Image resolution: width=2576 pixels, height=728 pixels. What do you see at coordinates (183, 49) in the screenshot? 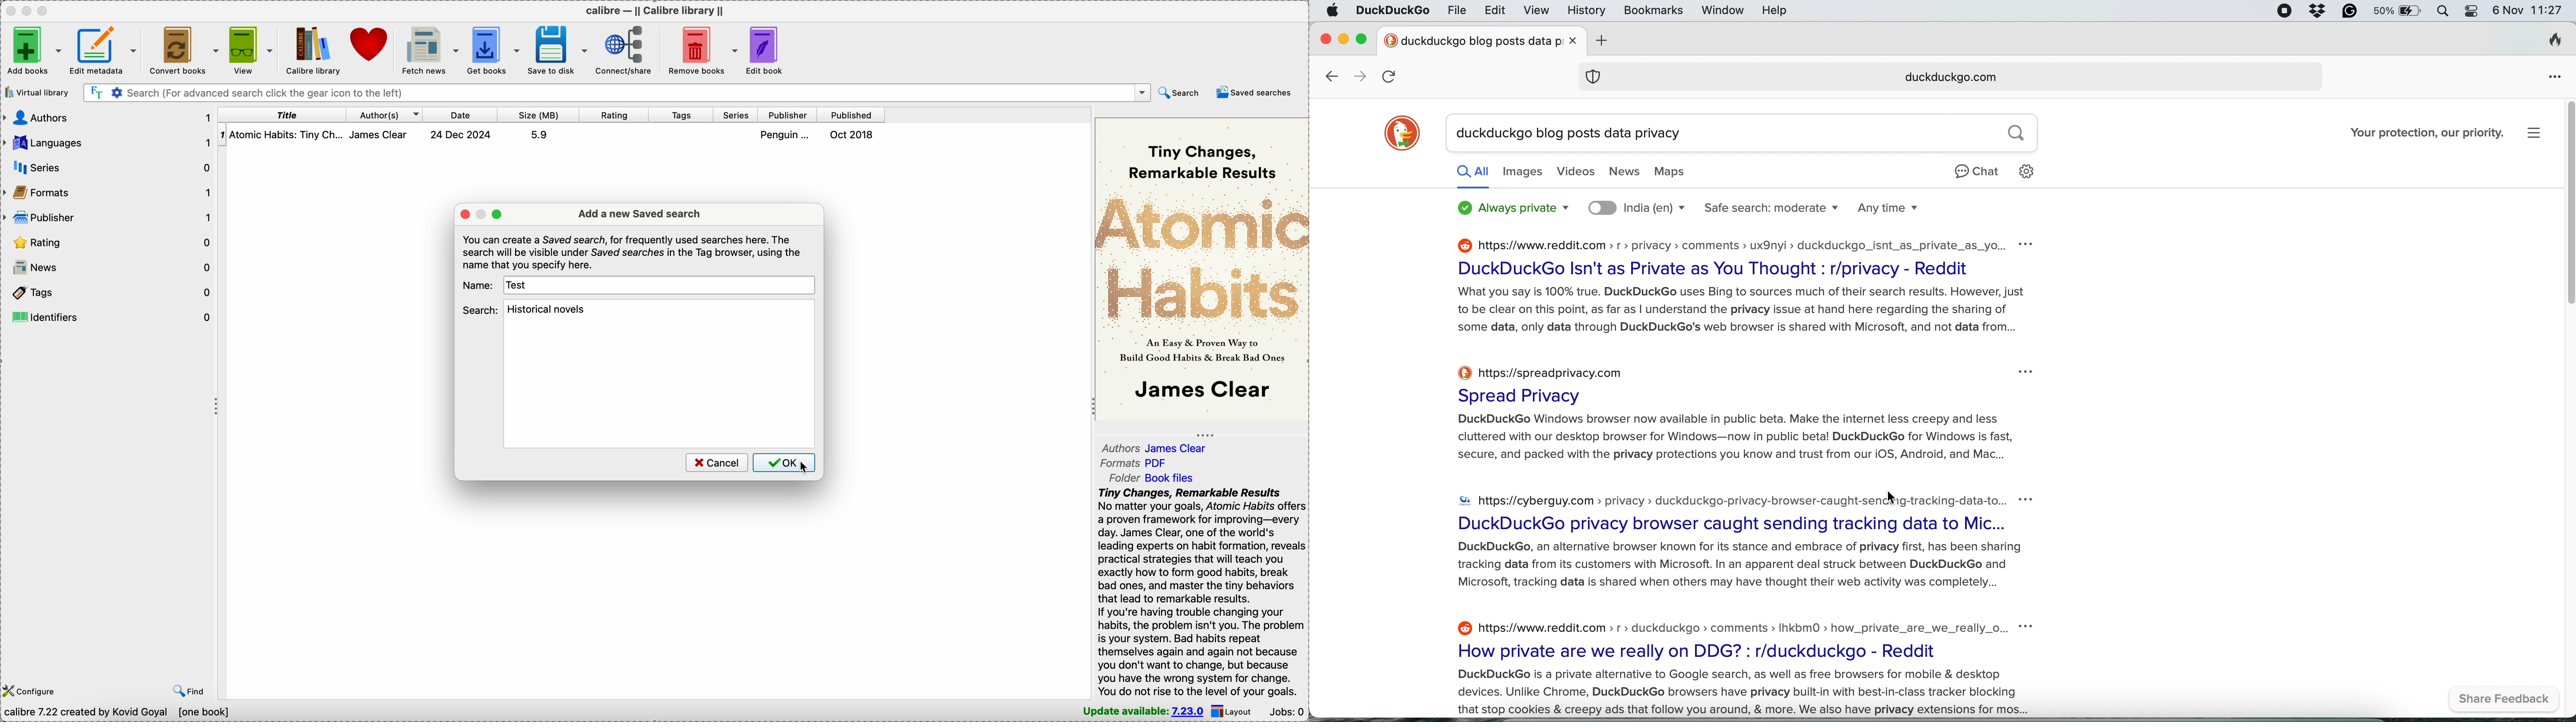
I see `convert books` at bounding box center [183, 49].